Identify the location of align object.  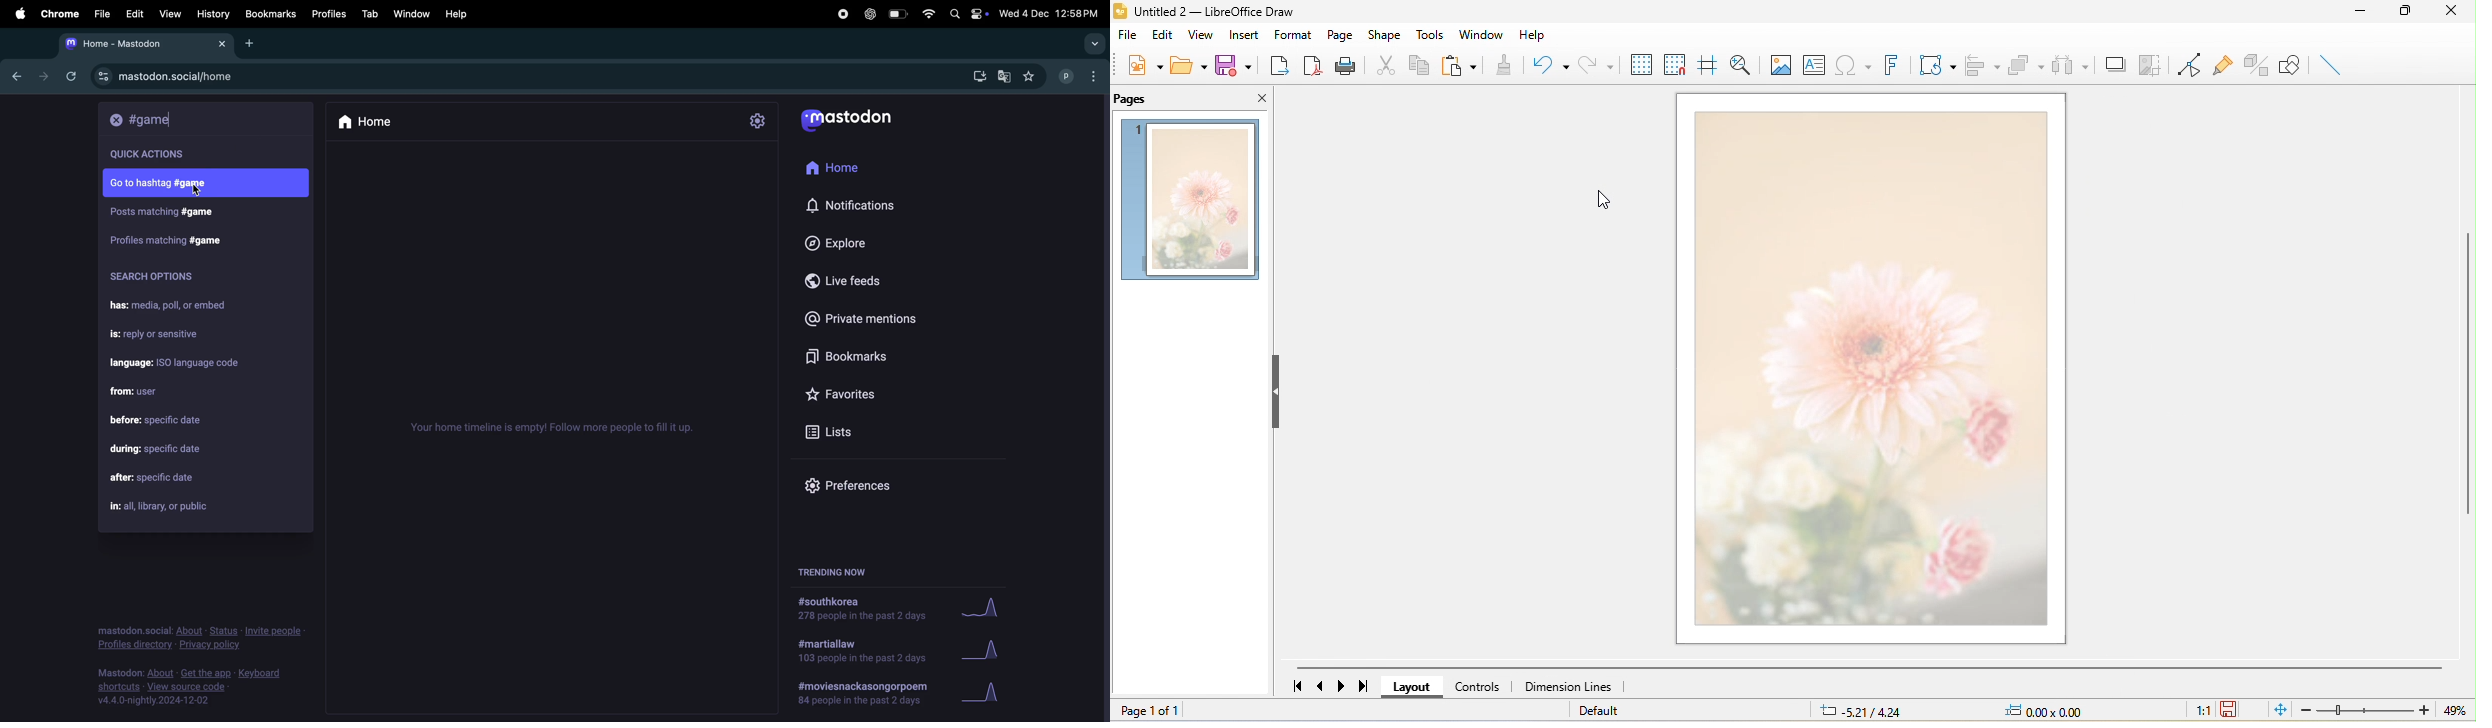
(1980, 65).